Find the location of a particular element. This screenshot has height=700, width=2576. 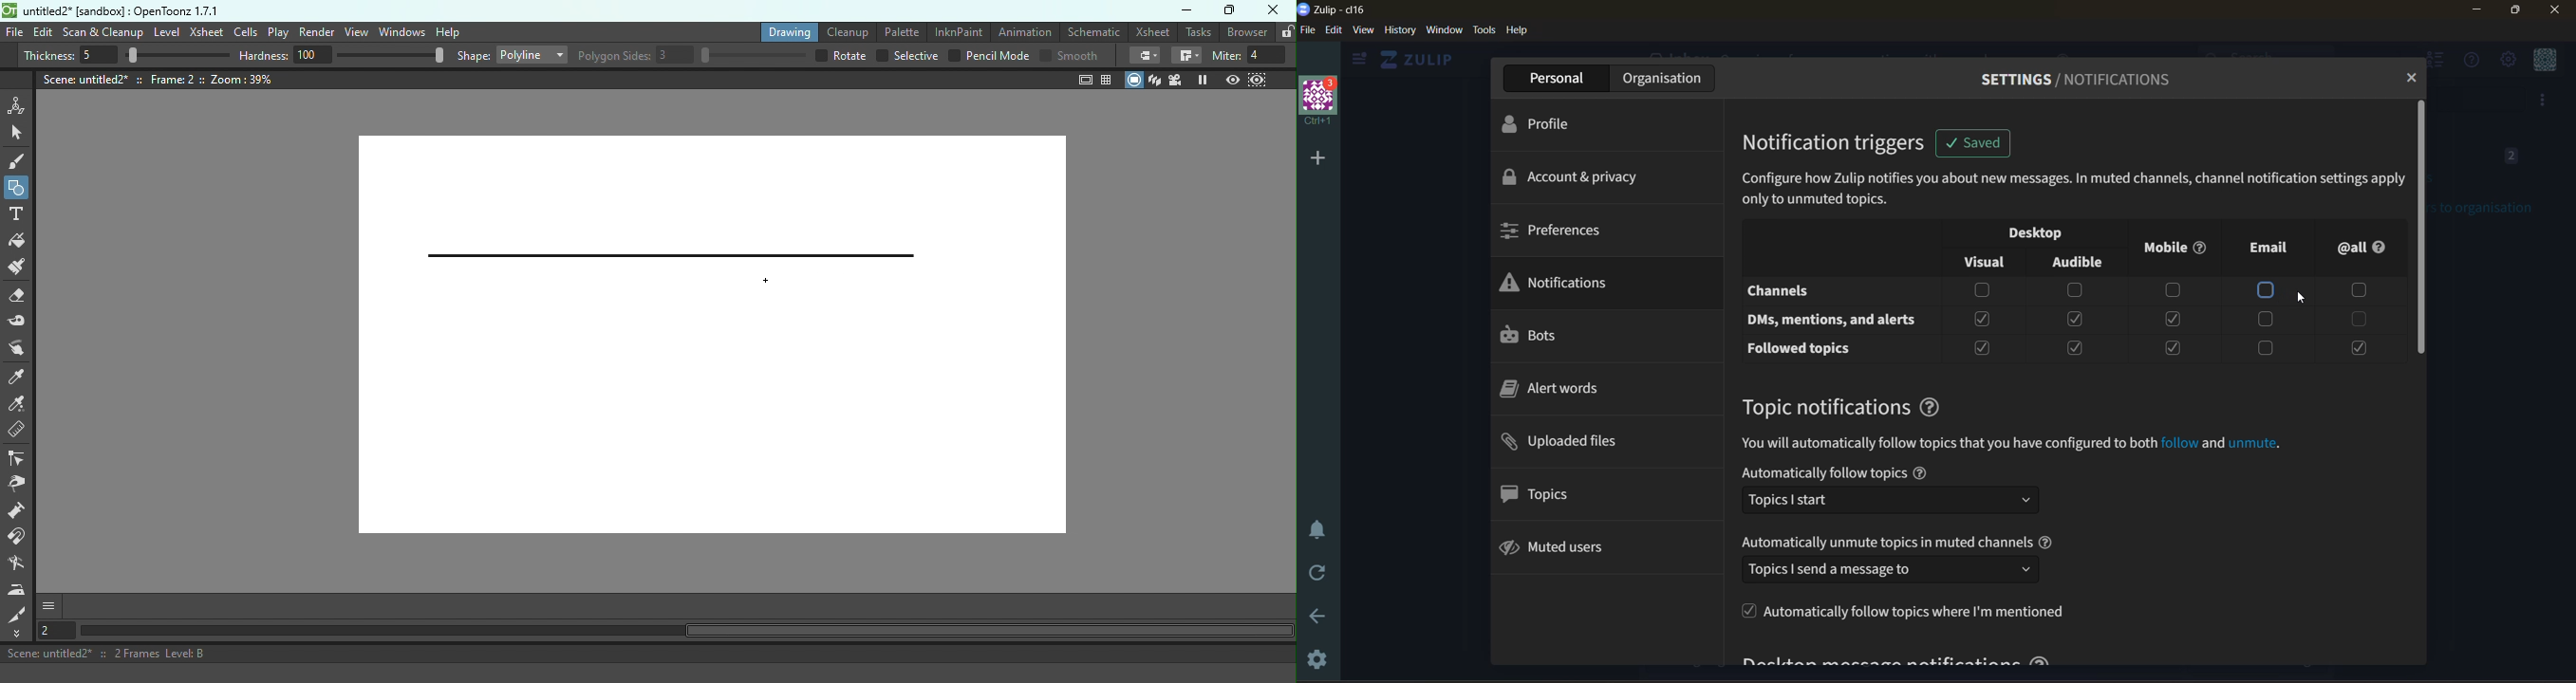

followed topics is located at coordinates (1806, 349).